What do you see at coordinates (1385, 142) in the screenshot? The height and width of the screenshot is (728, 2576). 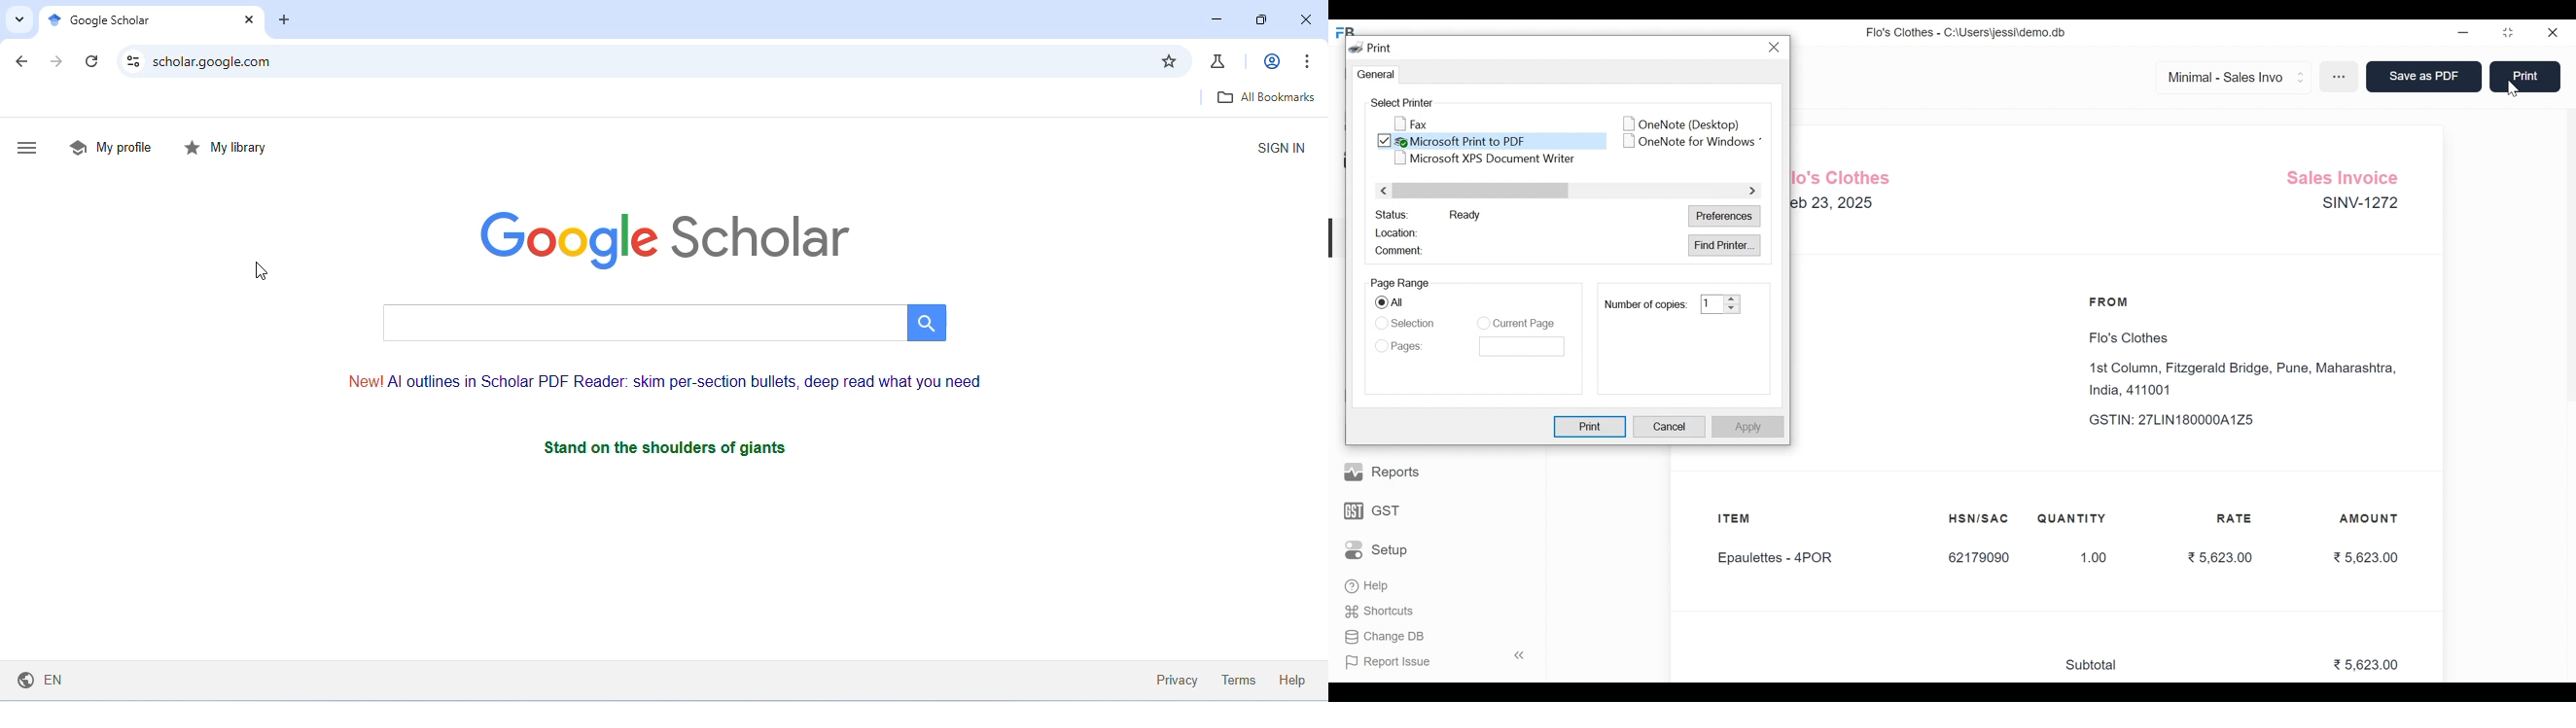 I see `checked tick box` at bounding box center [1385, 142].